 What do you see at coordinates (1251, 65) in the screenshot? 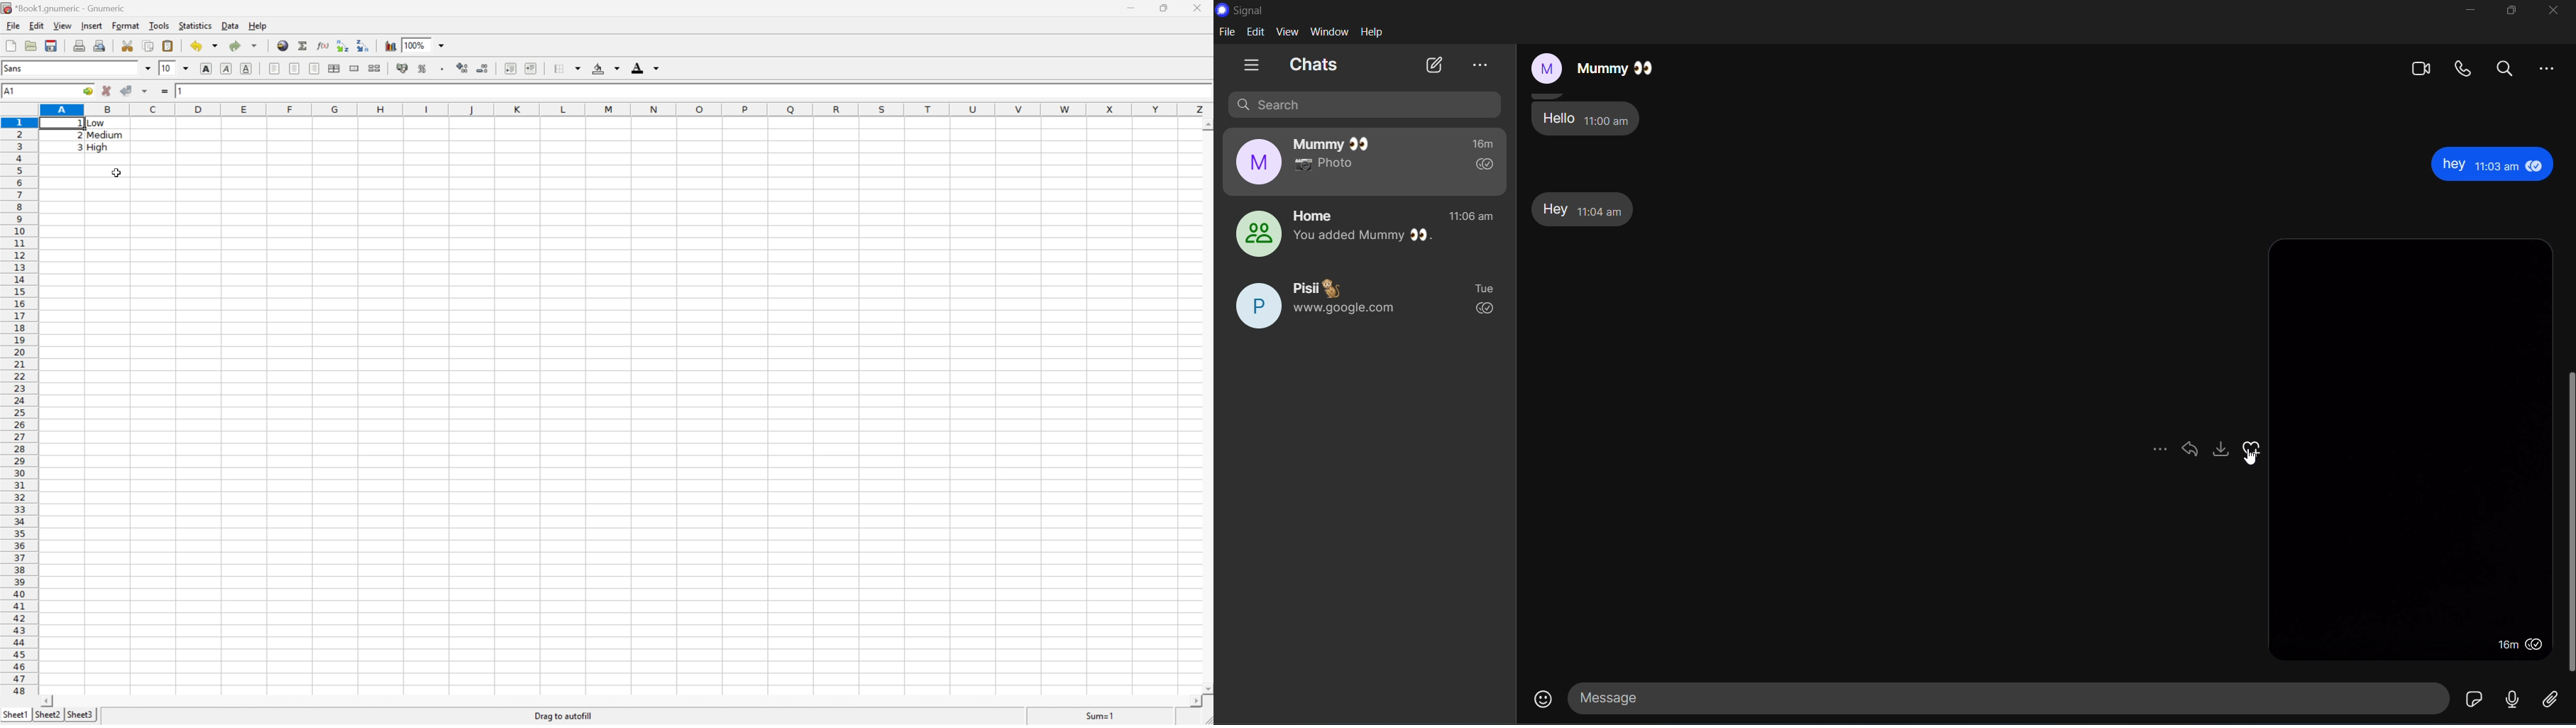
I see `show tabs` at bounding box center [1251, 65].